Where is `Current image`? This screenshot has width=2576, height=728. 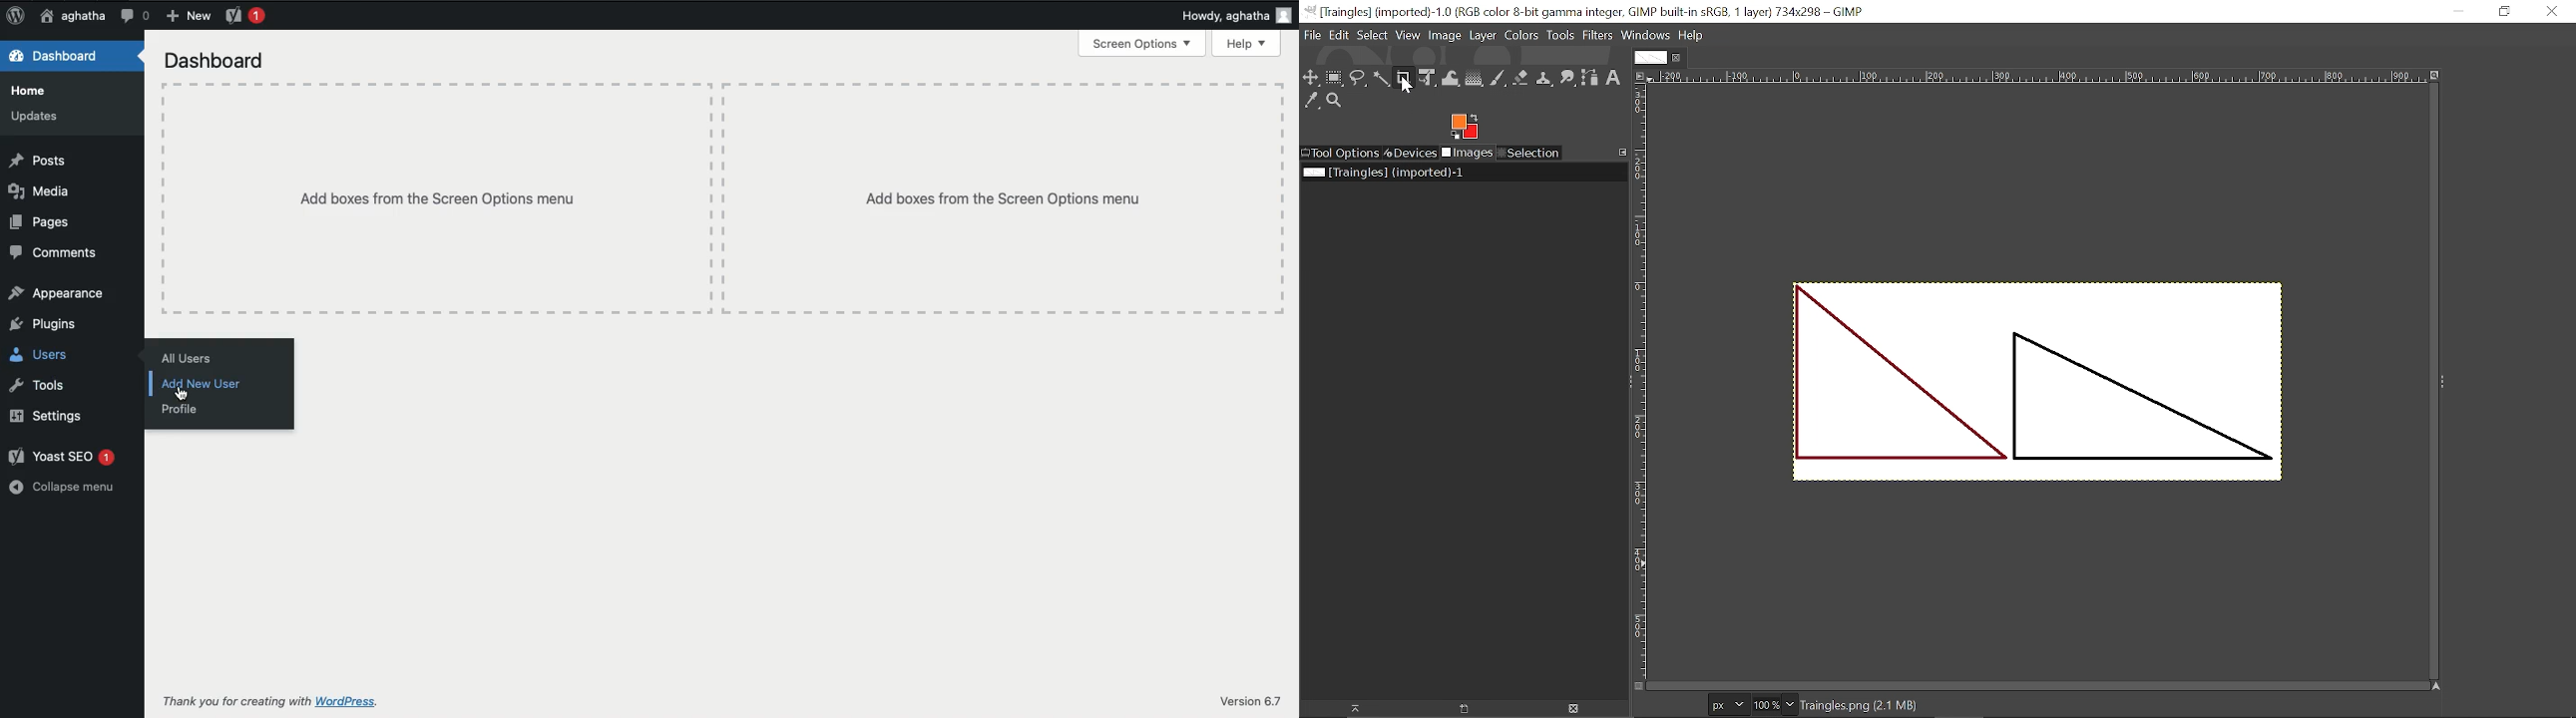
Current image is located at coordinates (2042, 391).